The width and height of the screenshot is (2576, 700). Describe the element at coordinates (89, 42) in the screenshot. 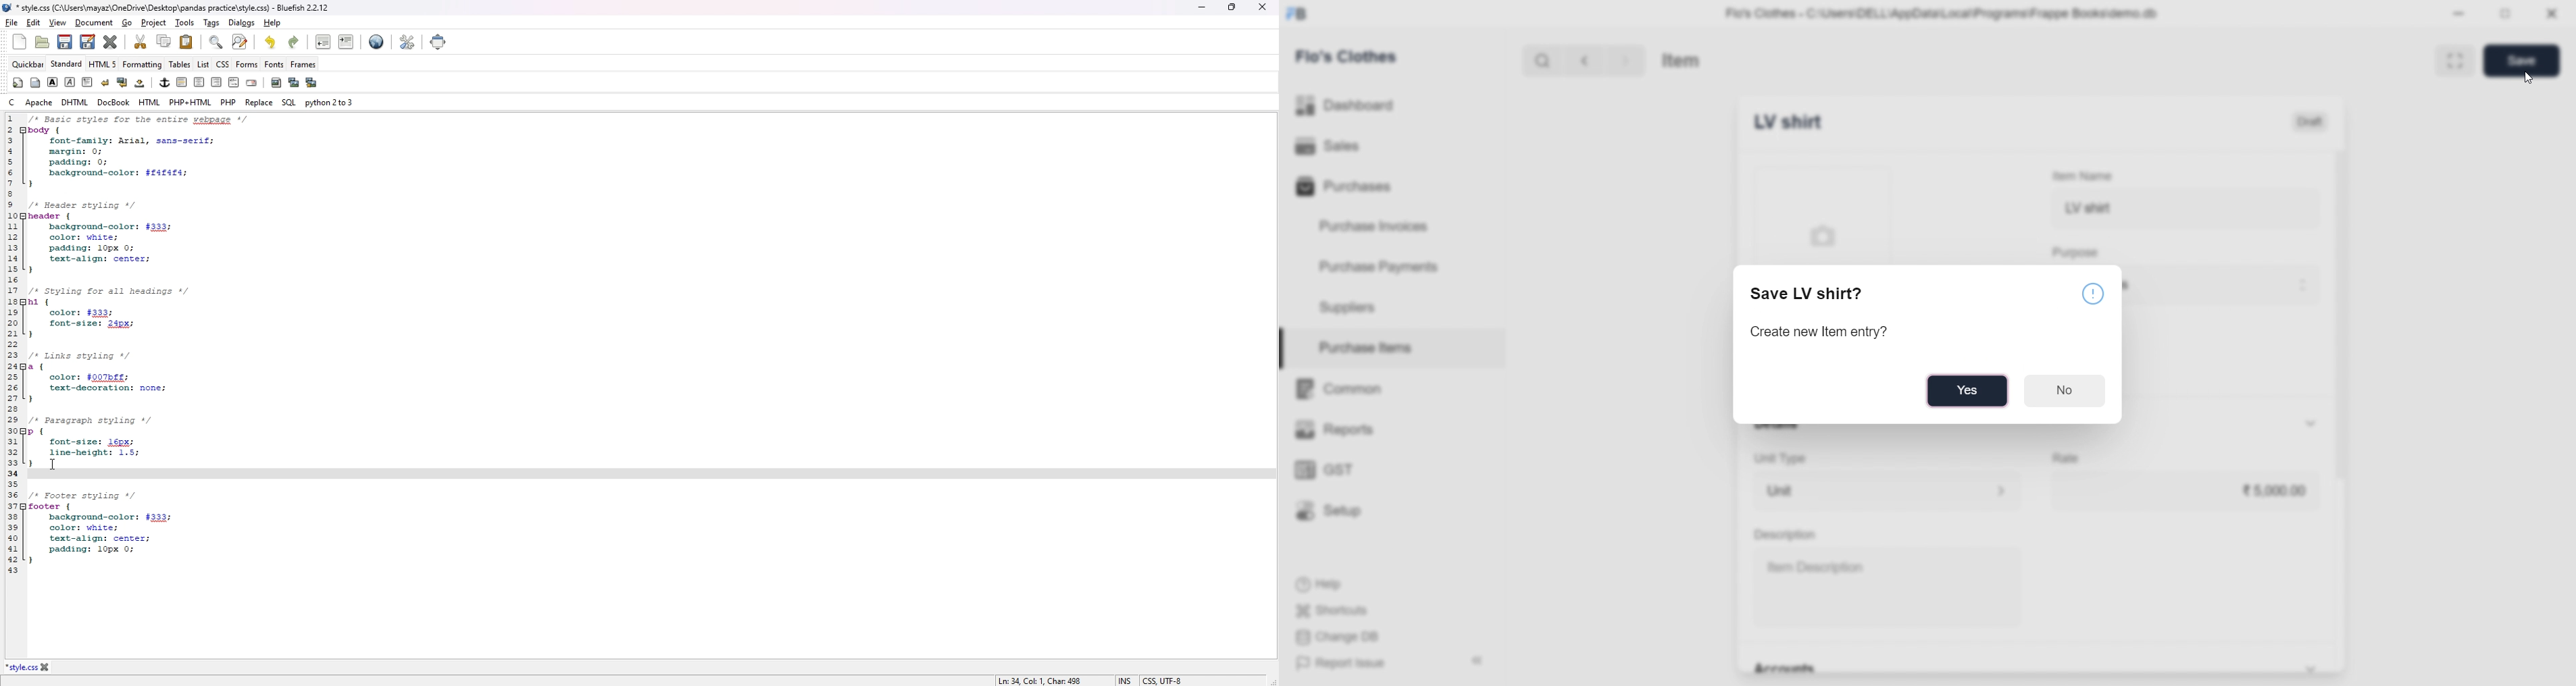

I see `save as` at that location.